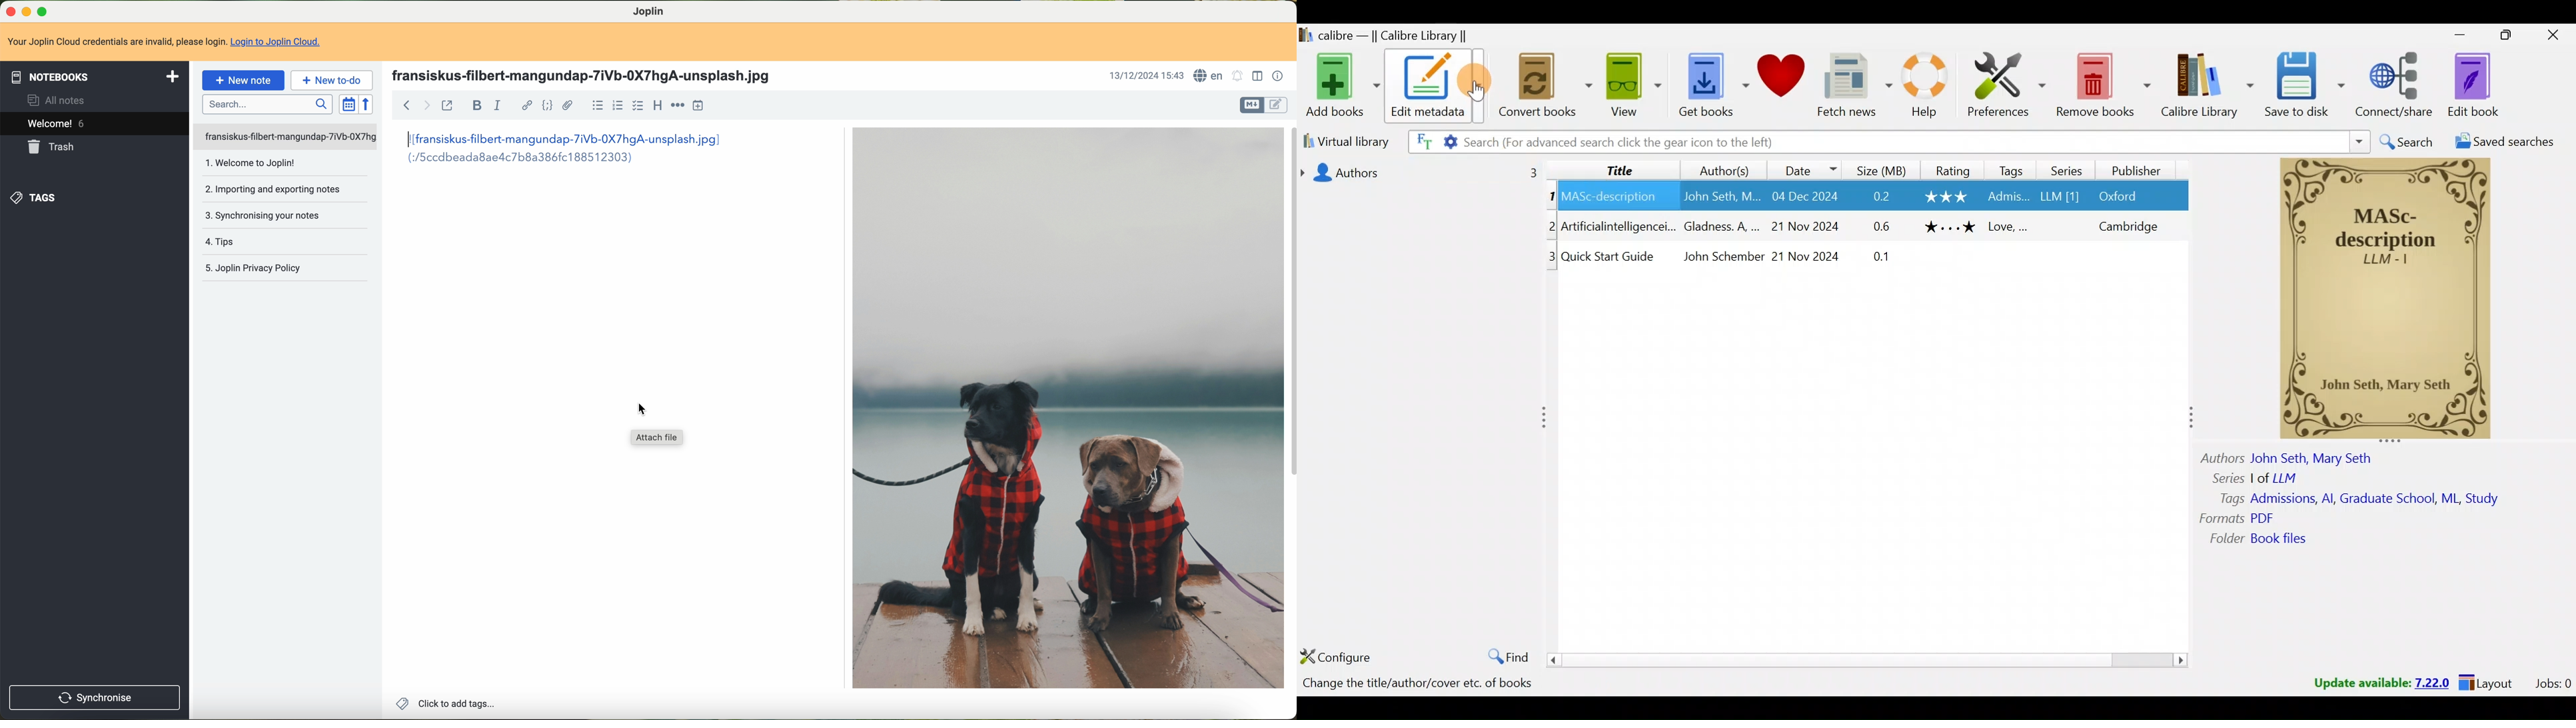 This screenshot has width=2576, height=728. What do you see at coordinates (448, 106) in the screenshot?
I see `toggle external editing` at bounding box center [448, 106].